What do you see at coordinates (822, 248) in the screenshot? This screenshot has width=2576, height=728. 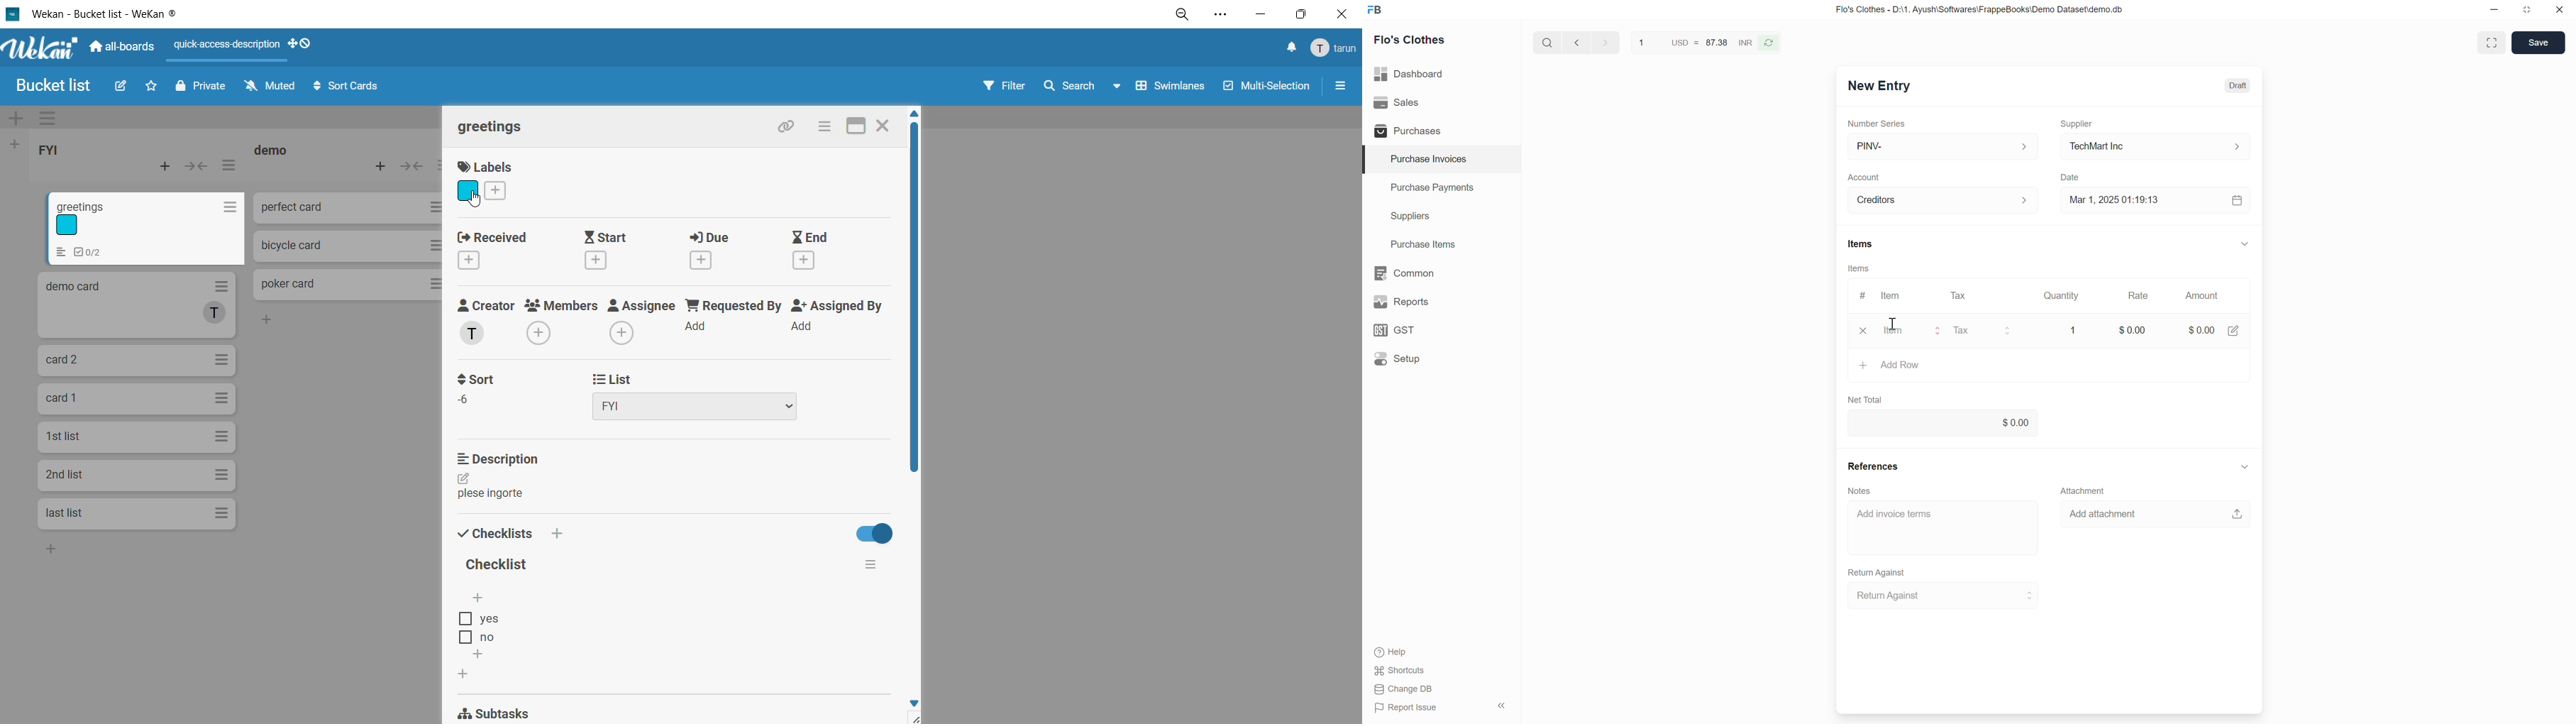 I see `end` at bounding box center [822, 248].